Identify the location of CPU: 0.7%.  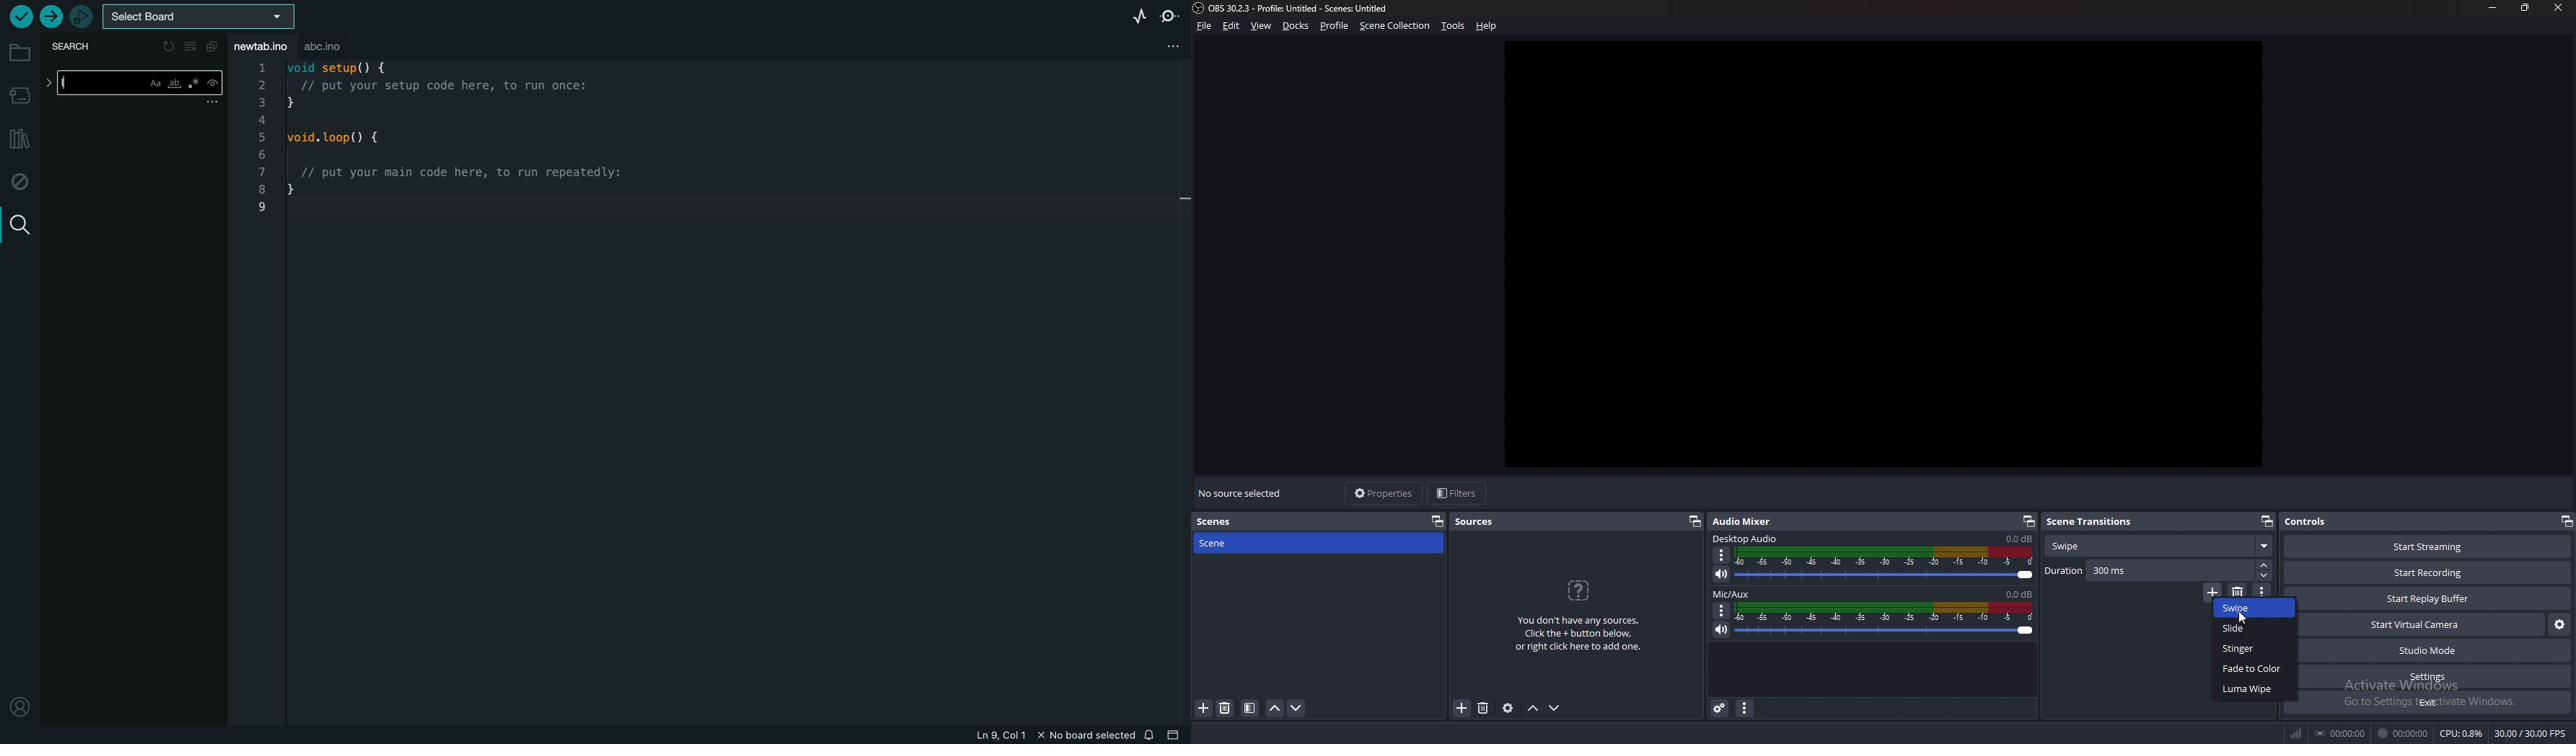
(2463, 734).